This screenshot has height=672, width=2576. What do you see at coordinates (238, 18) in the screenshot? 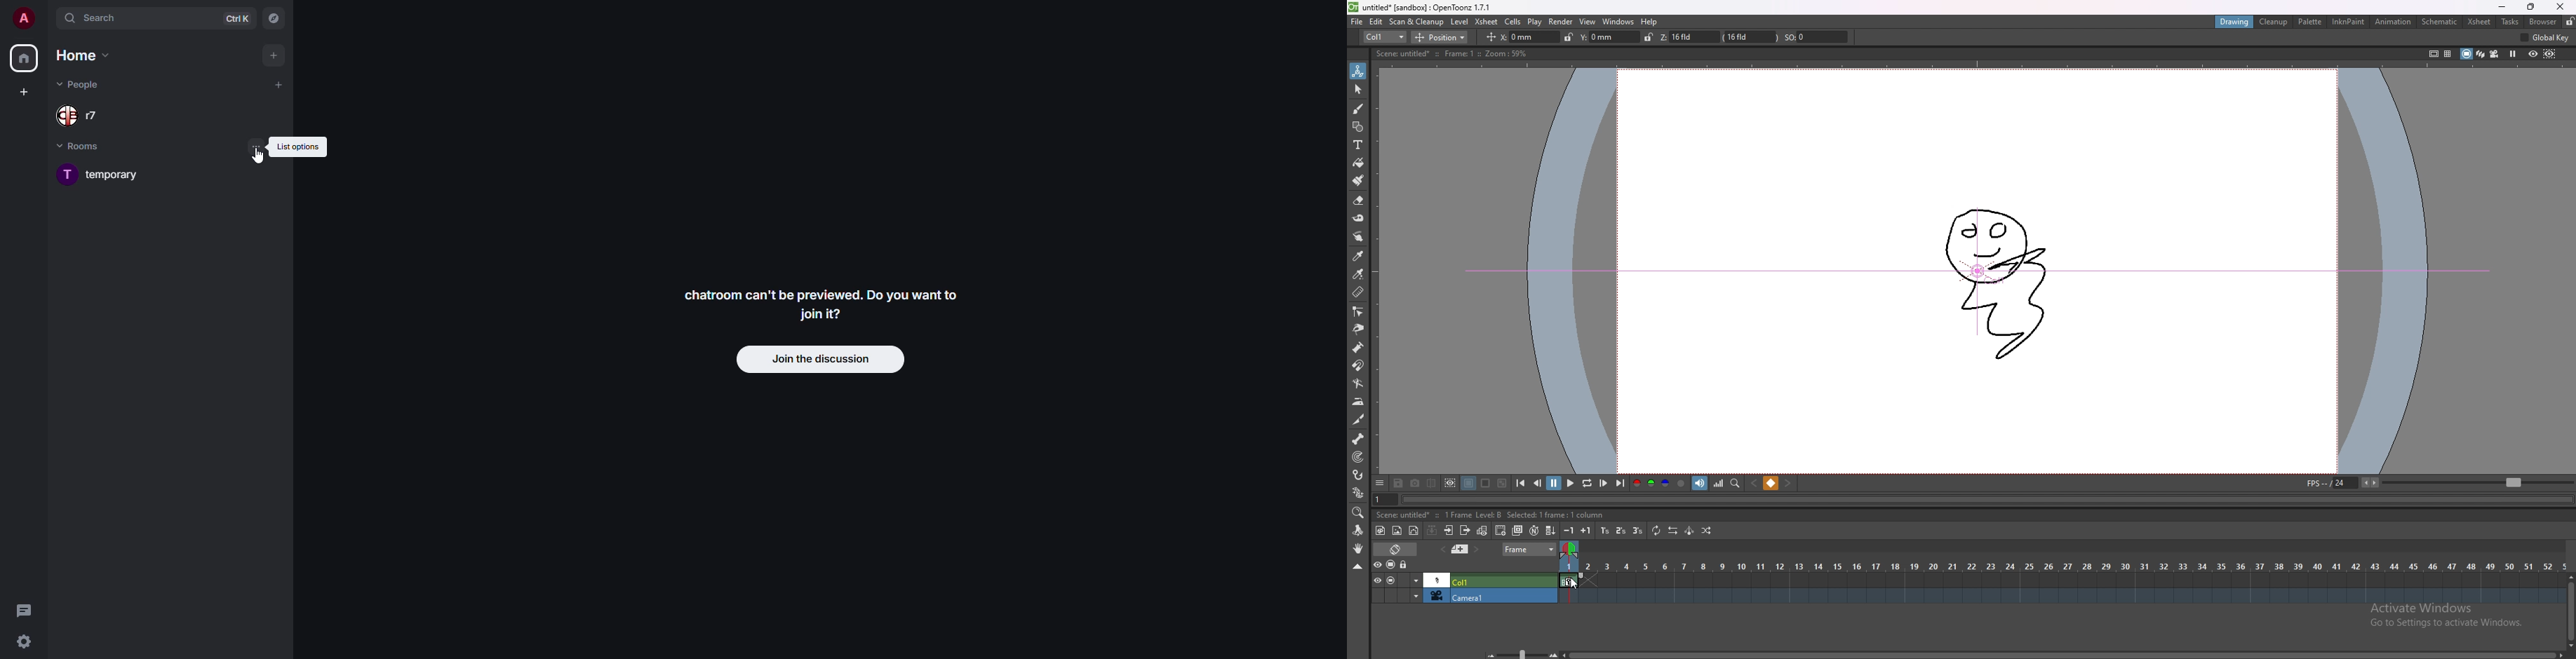
I see `ctrl K` at bounding box center [238, 18].